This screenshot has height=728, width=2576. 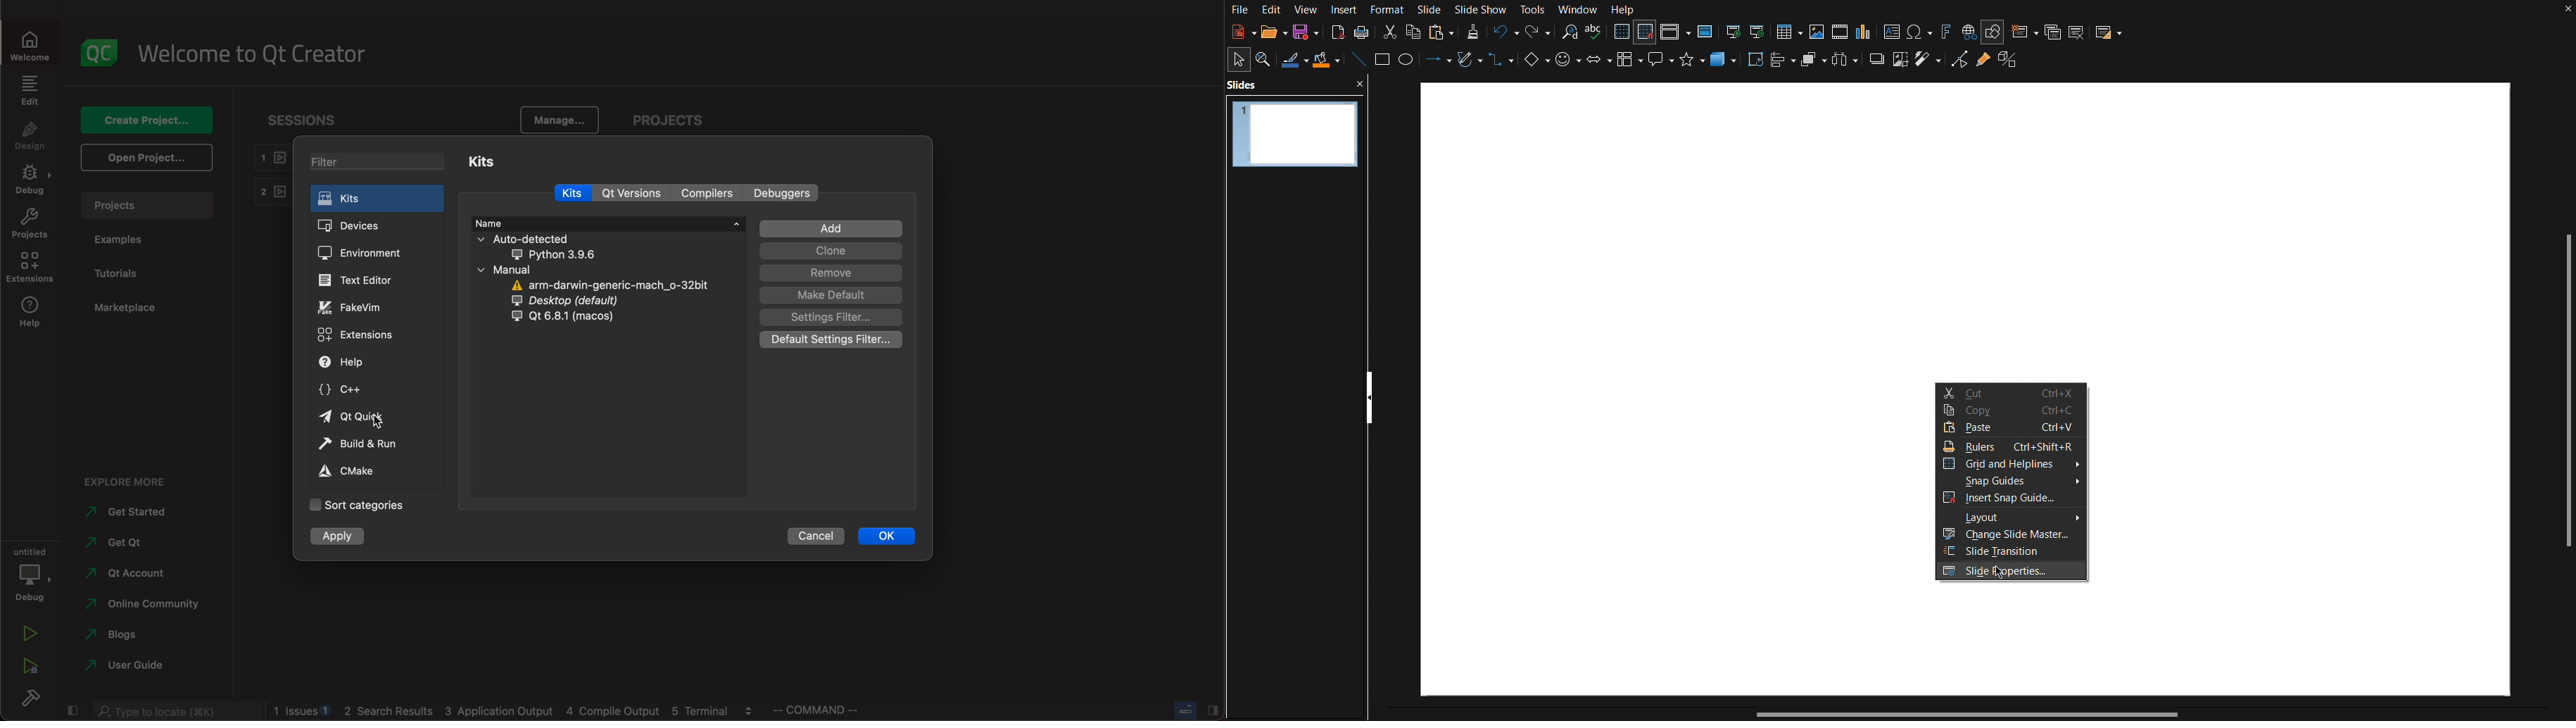 What do you see at coordinates (1757, 63) in the screenshot?
I see `Transformation` at bounding box center [1757, 63].